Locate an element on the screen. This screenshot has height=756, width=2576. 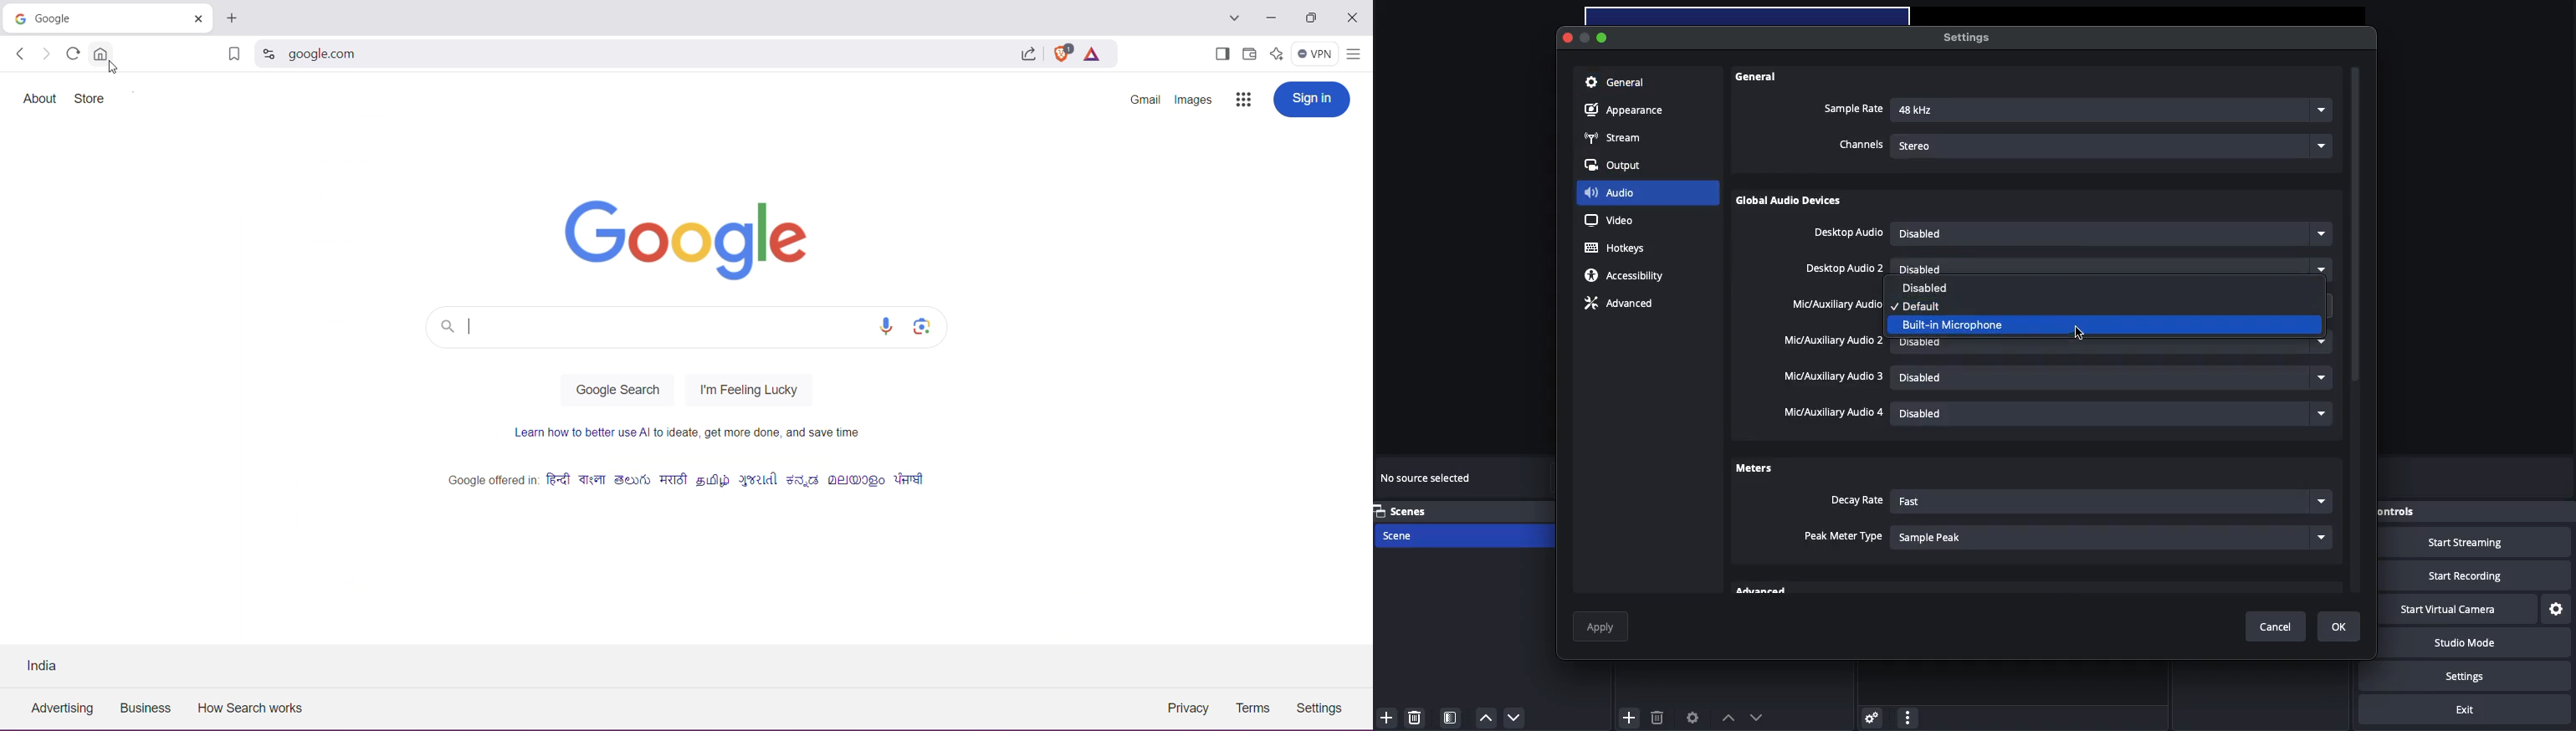
Search Bar is located at coordinates (652, 328).